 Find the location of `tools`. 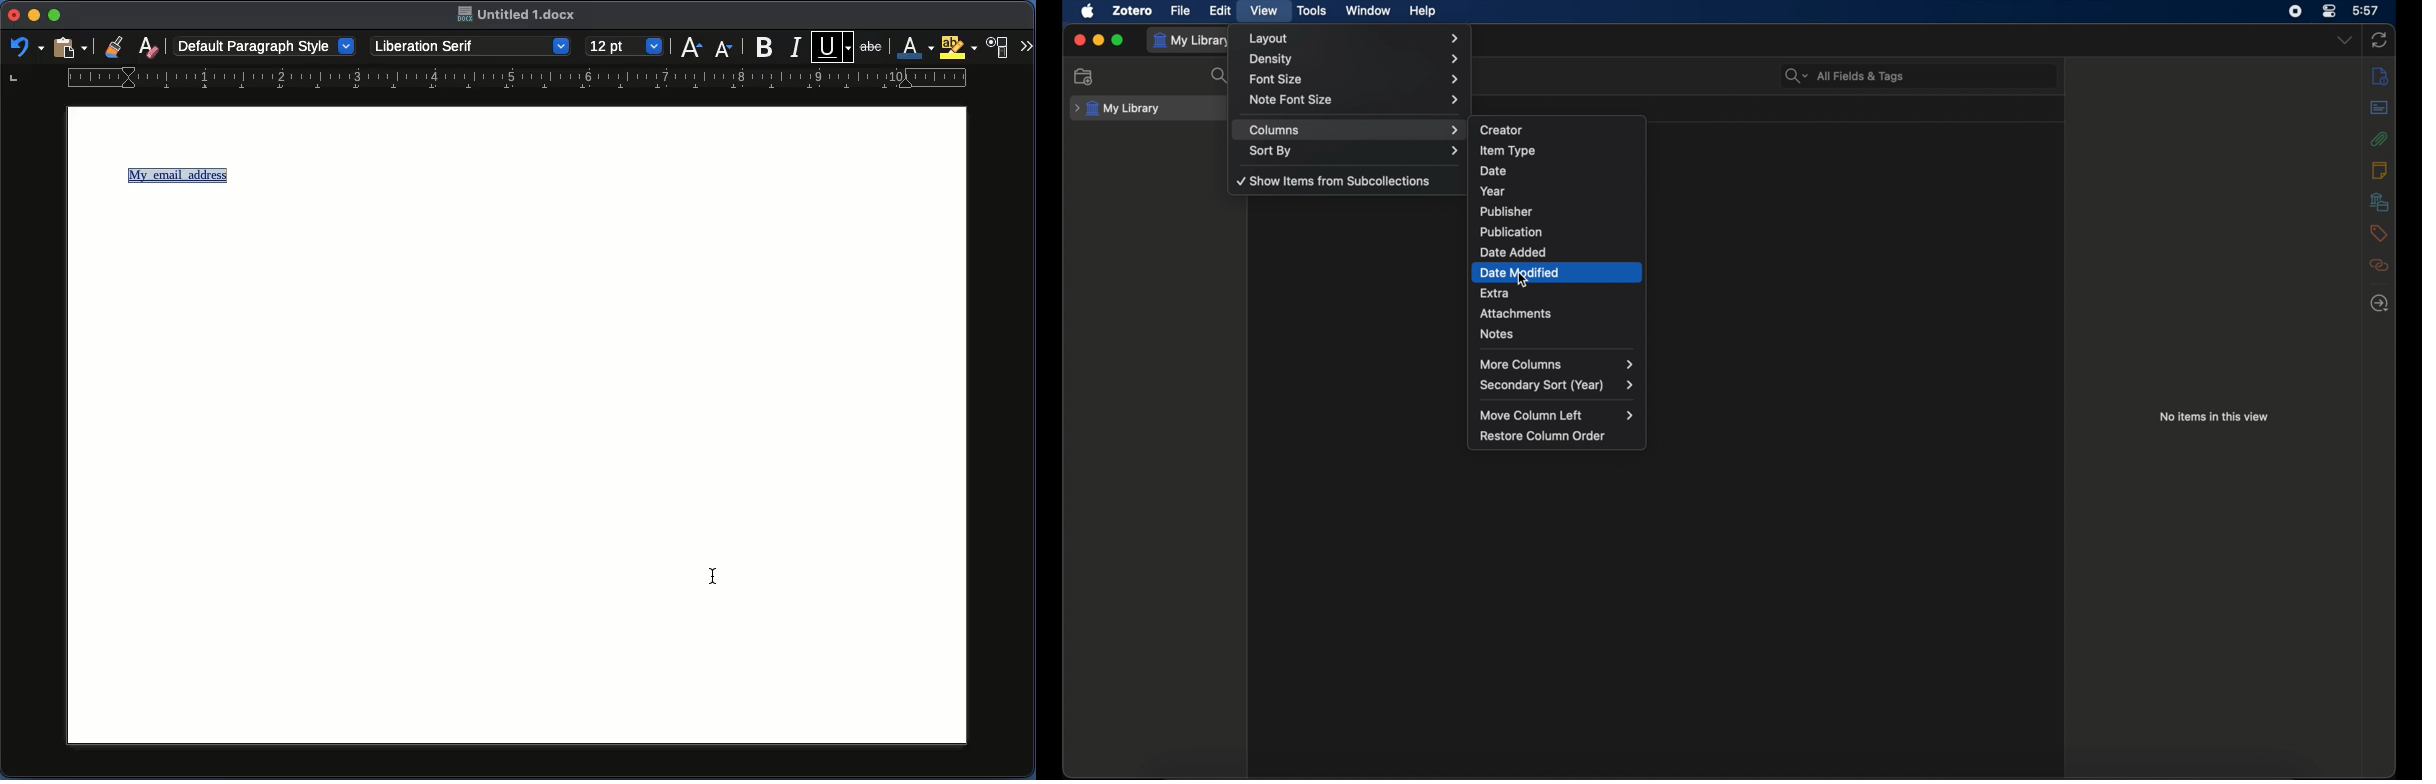

tools is located at coordinates (1312, 10).